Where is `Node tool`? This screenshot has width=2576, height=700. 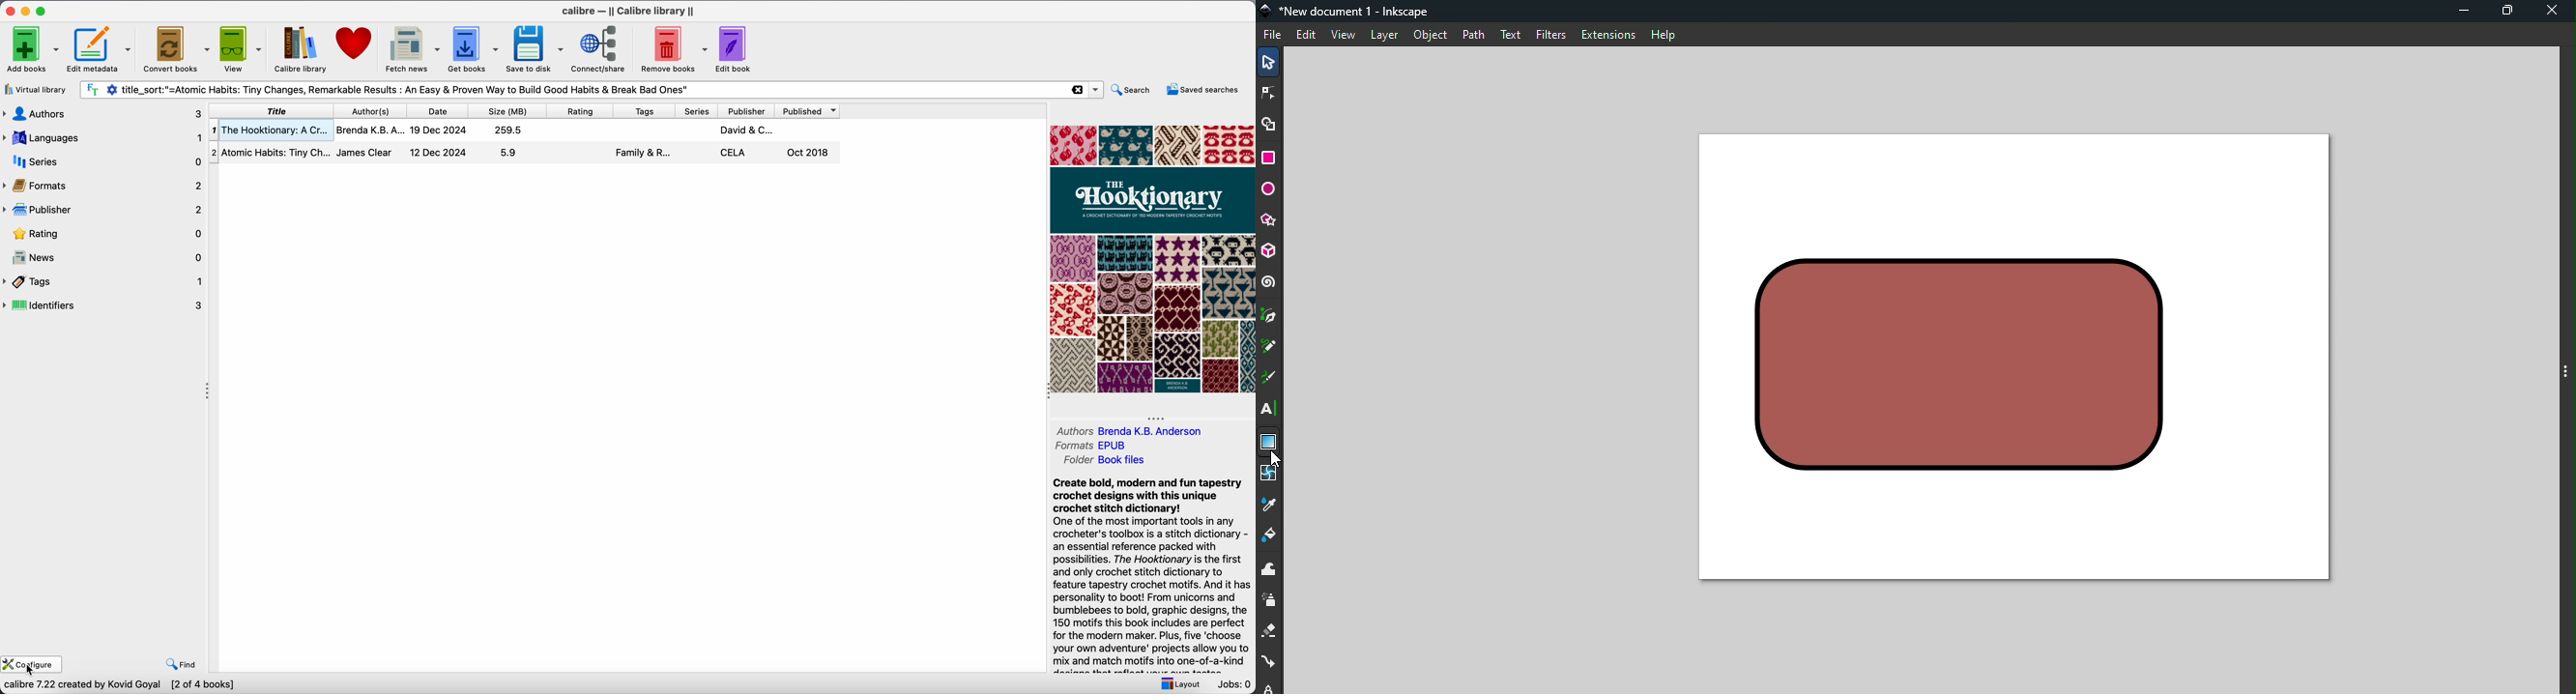
Node tool is located at coordinates (1271, 90).